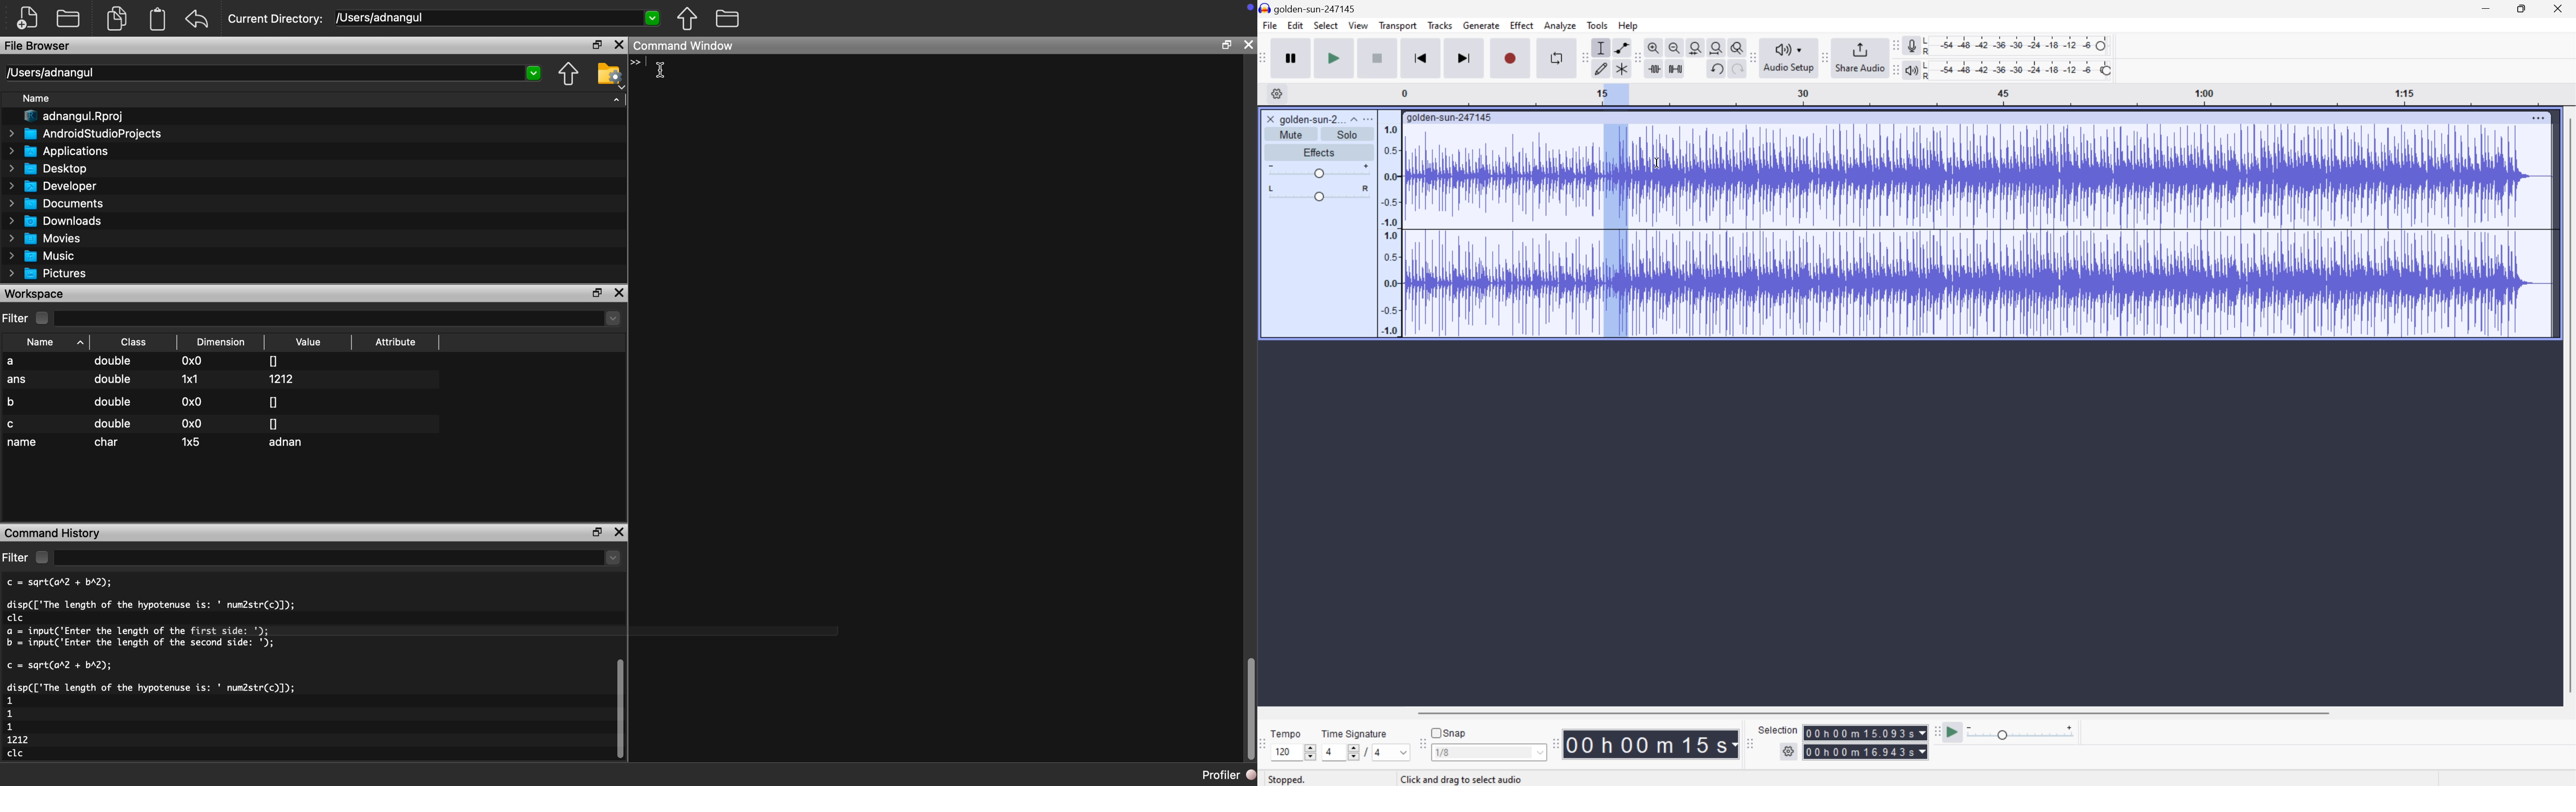 The height and width of the screenshot is (812, 2576). What do you see at coordinates (1559, 25) in the screenshot?
I see `Analyze` at bounding box center [1559, 25].